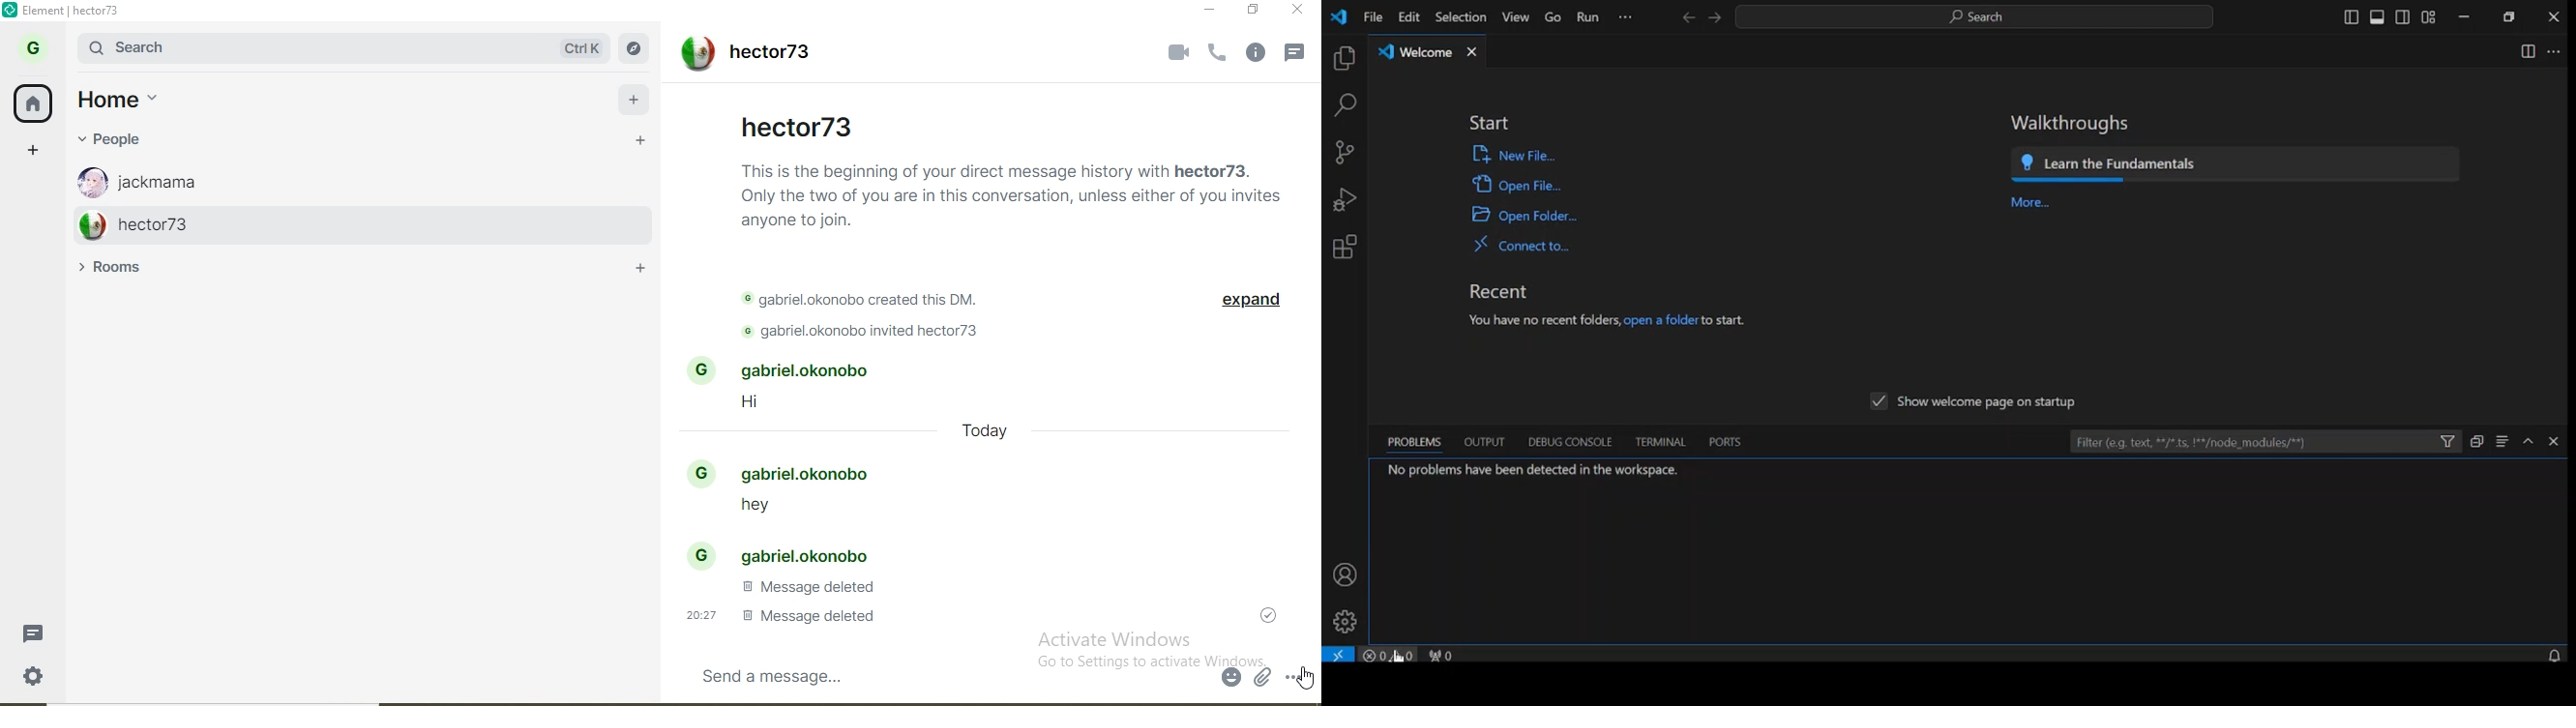 This screenshot has height=728, width=2576. Describe the element at coordinates (870, 301) in the screenshot. I see `text 2` at that location.